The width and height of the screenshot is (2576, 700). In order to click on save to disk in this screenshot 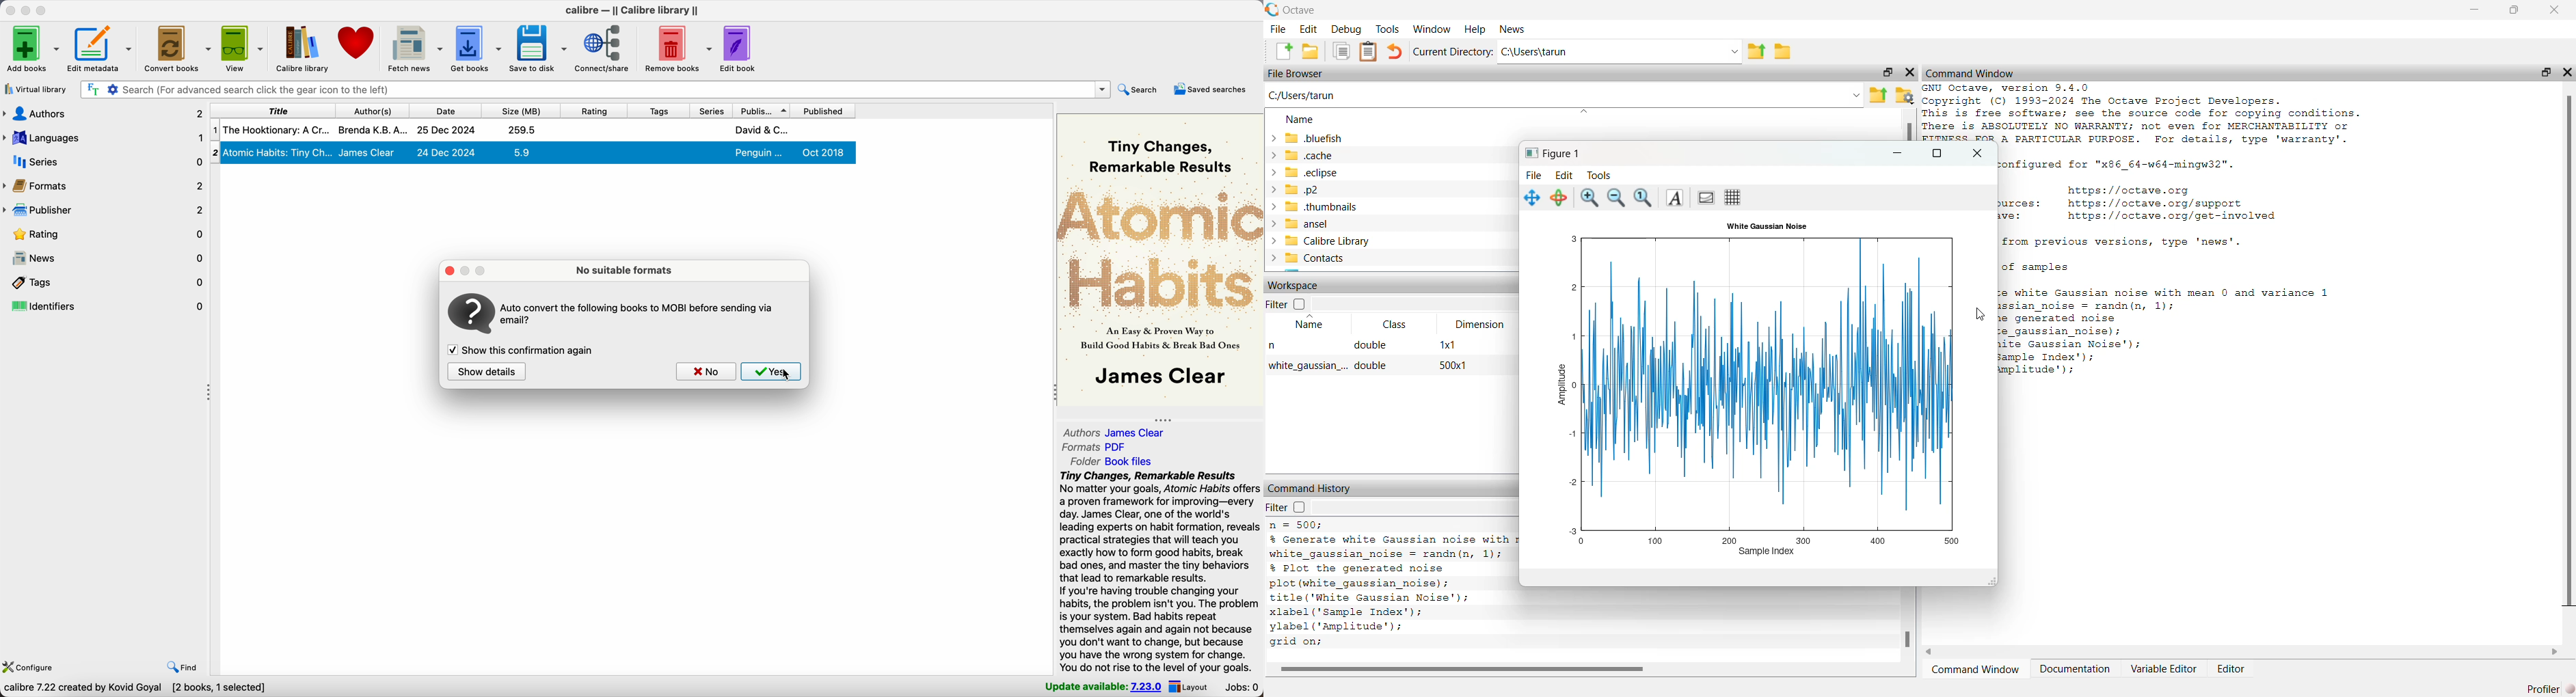, I will do `click(538, 50)`.